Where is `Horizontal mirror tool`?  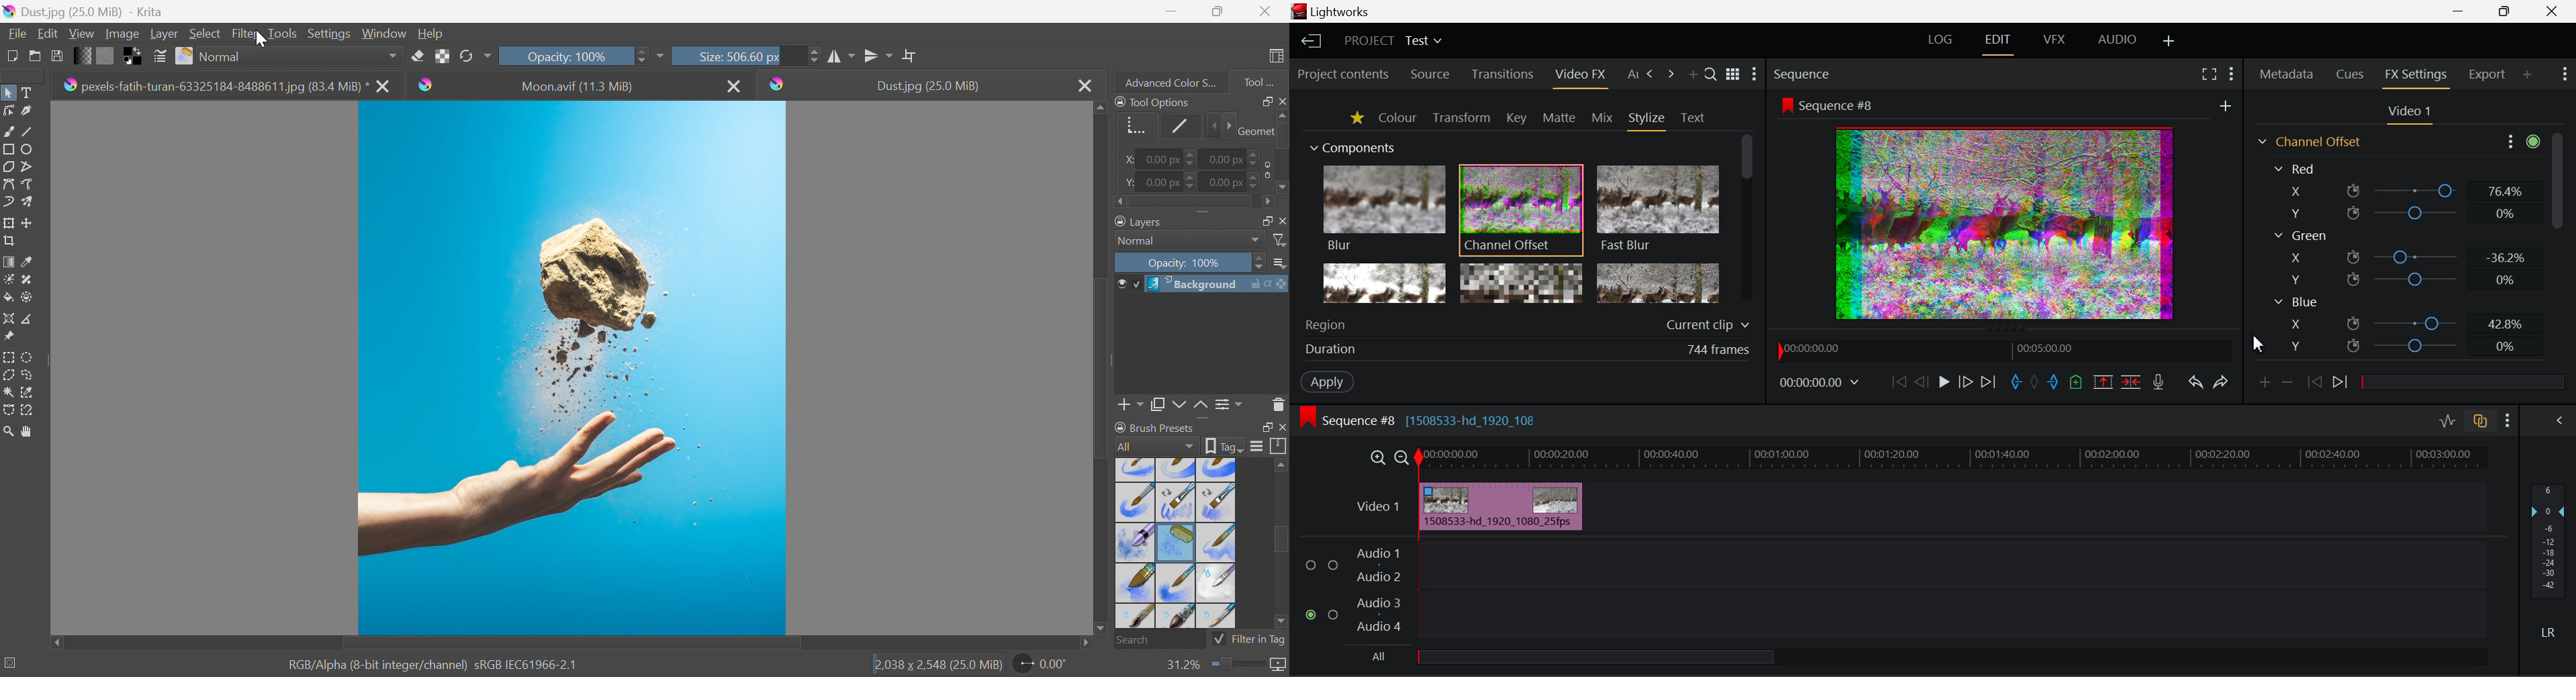
Horizontal mirror tool is located at coordinates (879, 54).